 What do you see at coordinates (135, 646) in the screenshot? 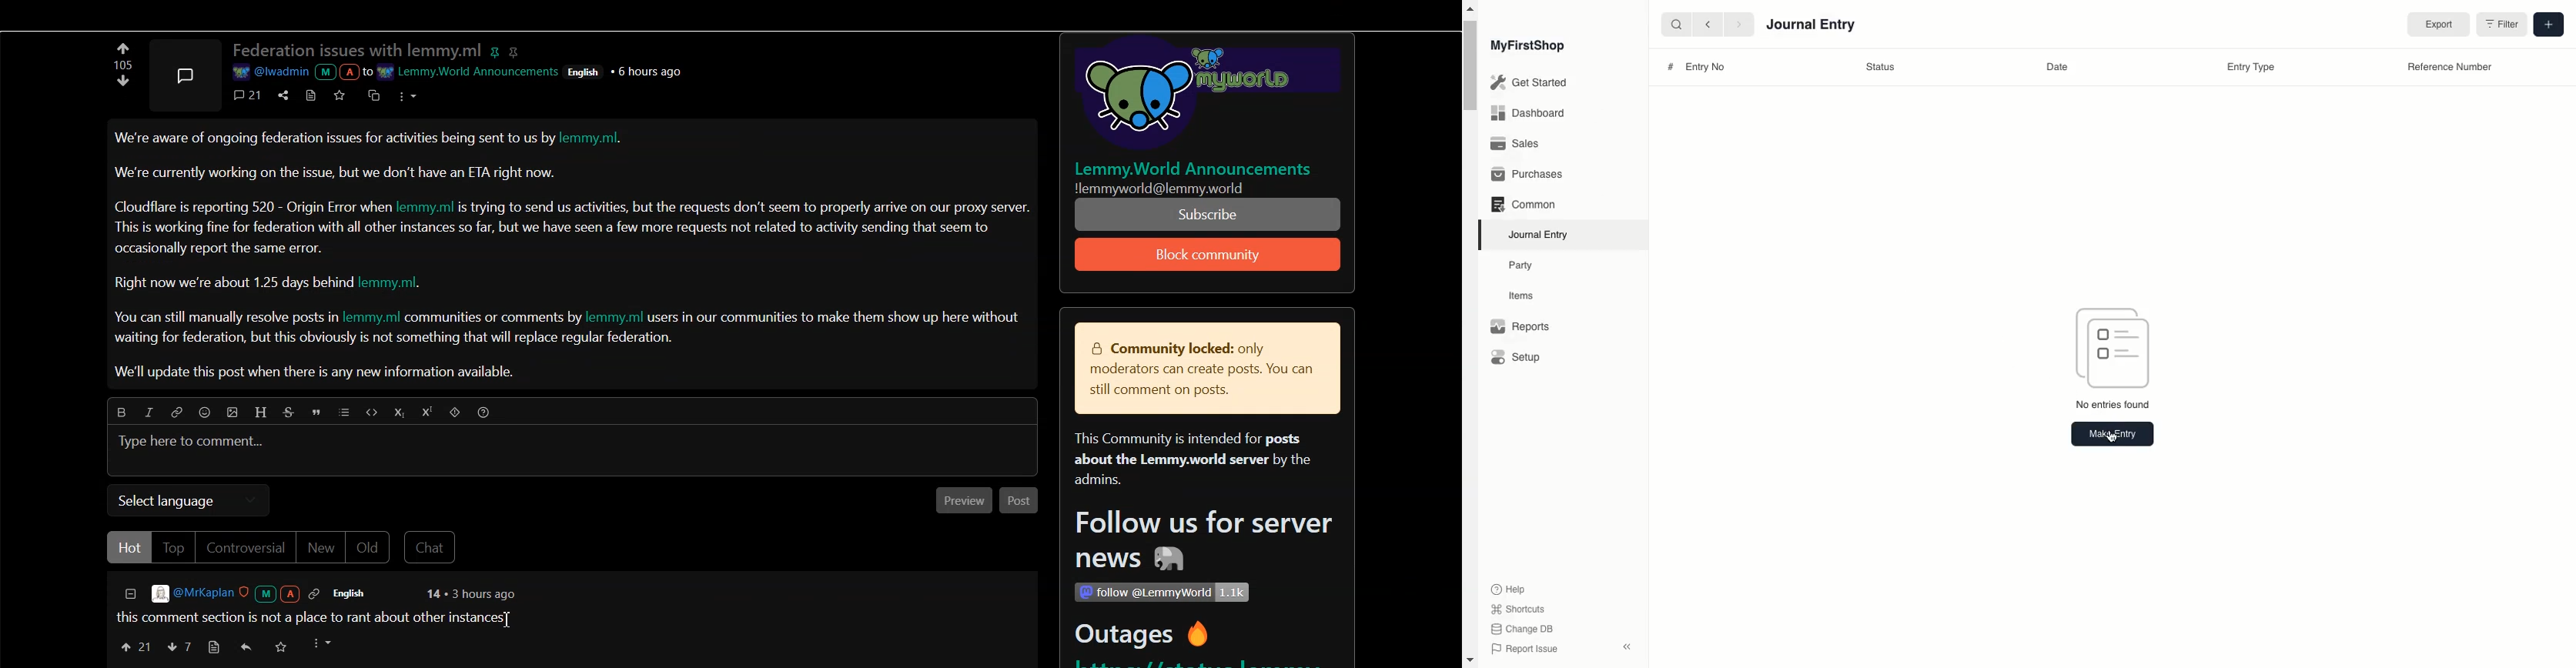
I see `Upvote` at bounding box center [135, 646].